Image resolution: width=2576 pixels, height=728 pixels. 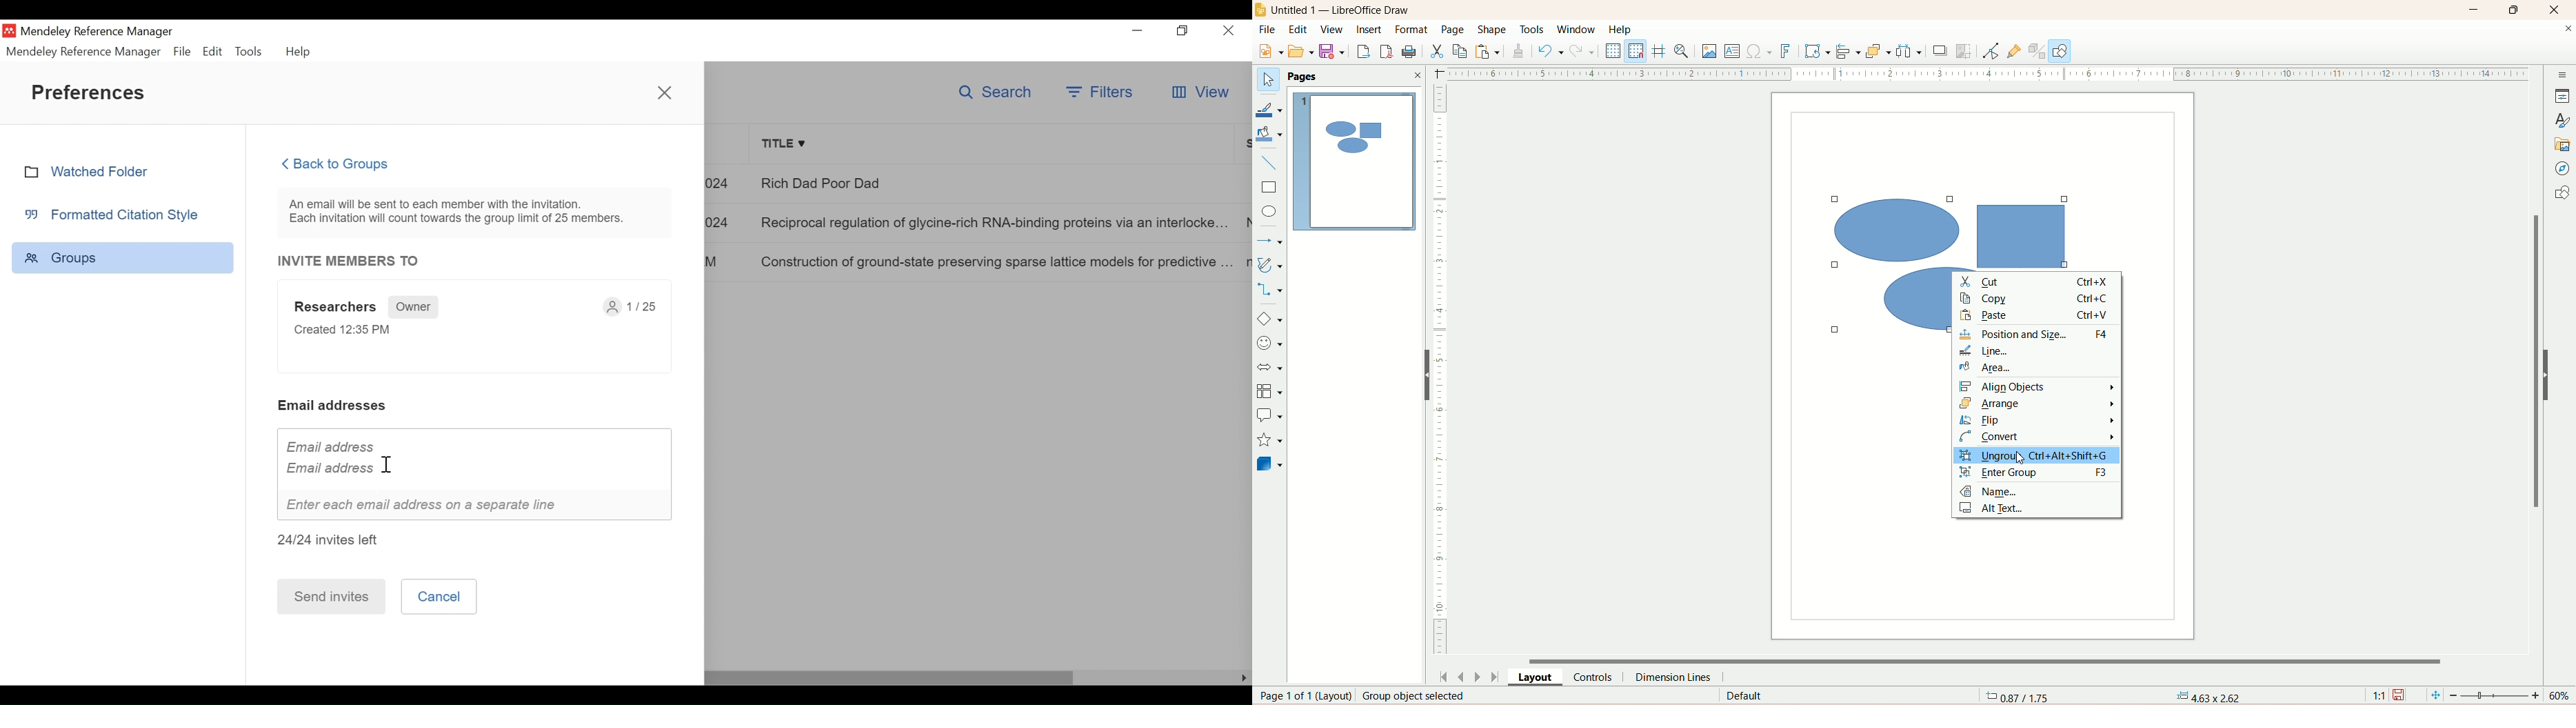 What do you see at coordinates (1491, 30) in the screenshot?
I see `shape` at bounding box center [1491, 30].